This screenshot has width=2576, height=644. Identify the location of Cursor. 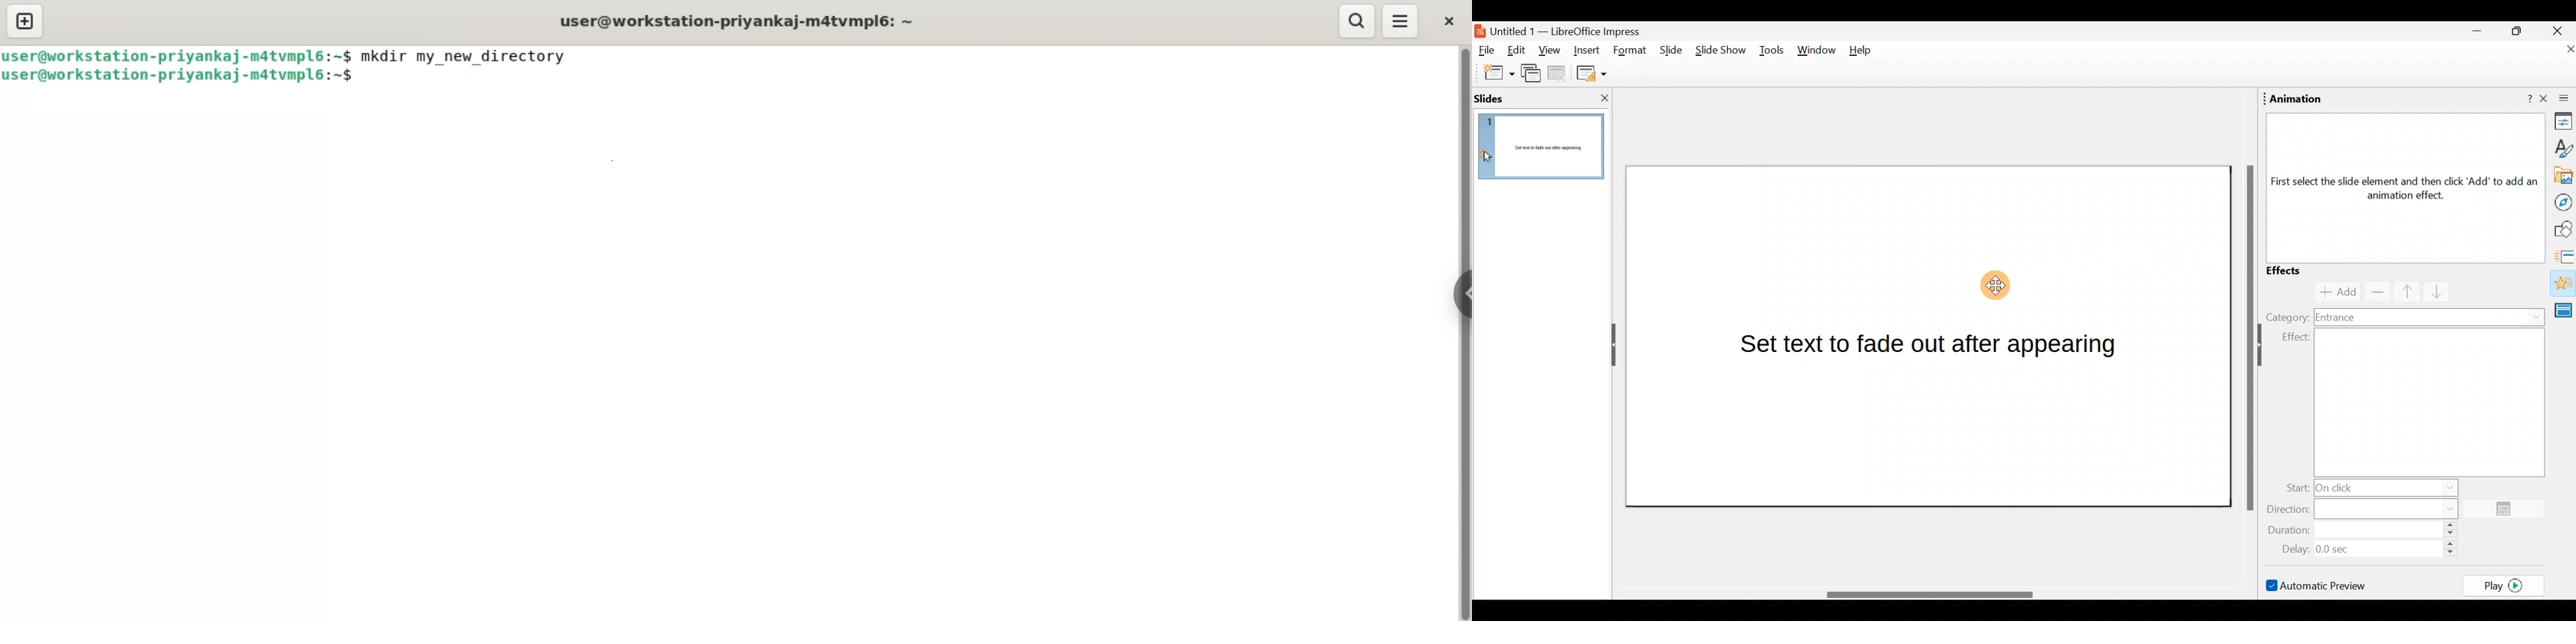
(1996, 285).